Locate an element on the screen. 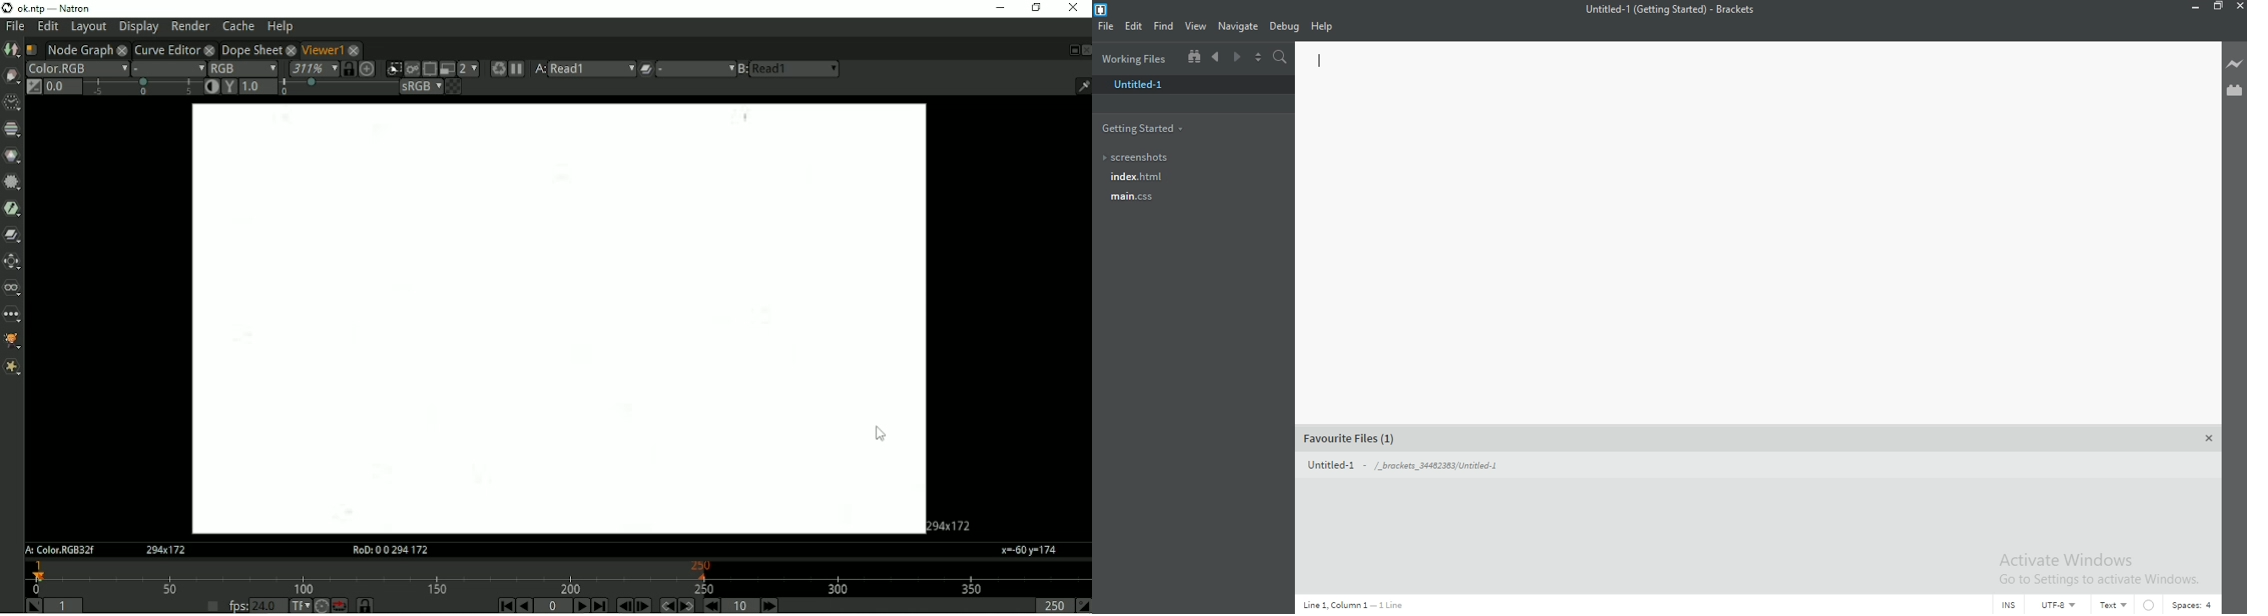 The width and height of the screenshot is (2268, 616). No linter available is located at coordinates (2153, 606).